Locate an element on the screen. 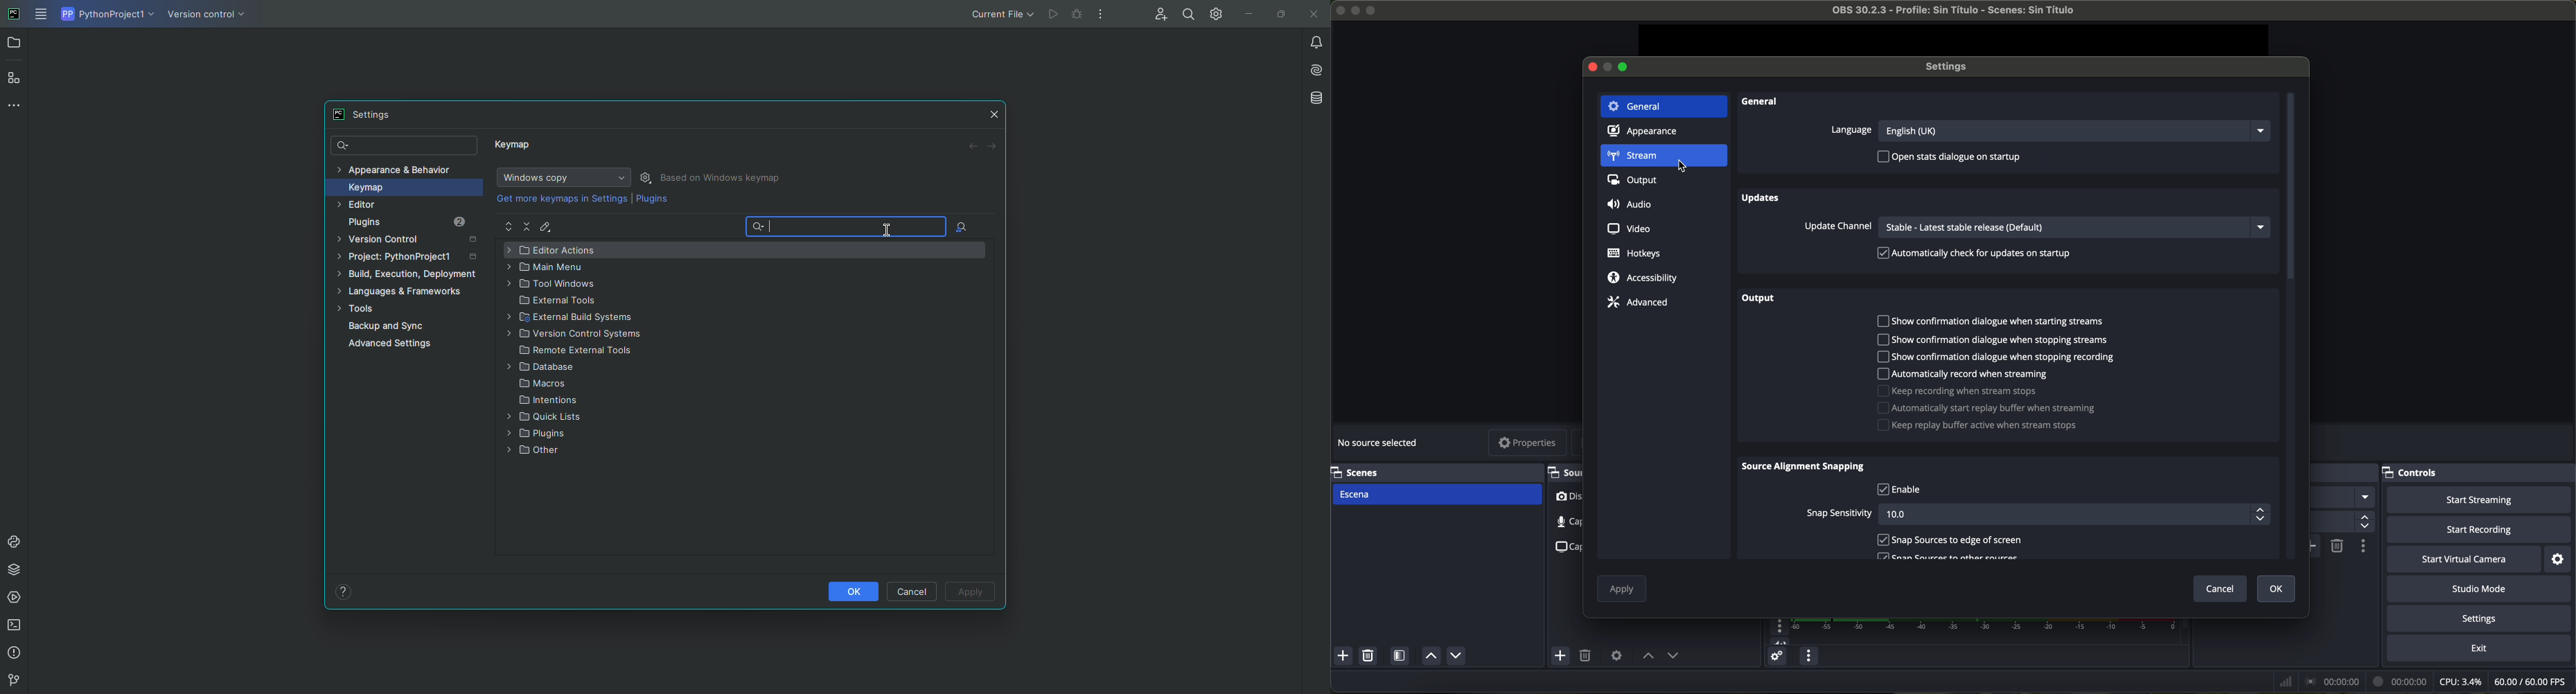  scenes is located at coordinates (1434, 472).